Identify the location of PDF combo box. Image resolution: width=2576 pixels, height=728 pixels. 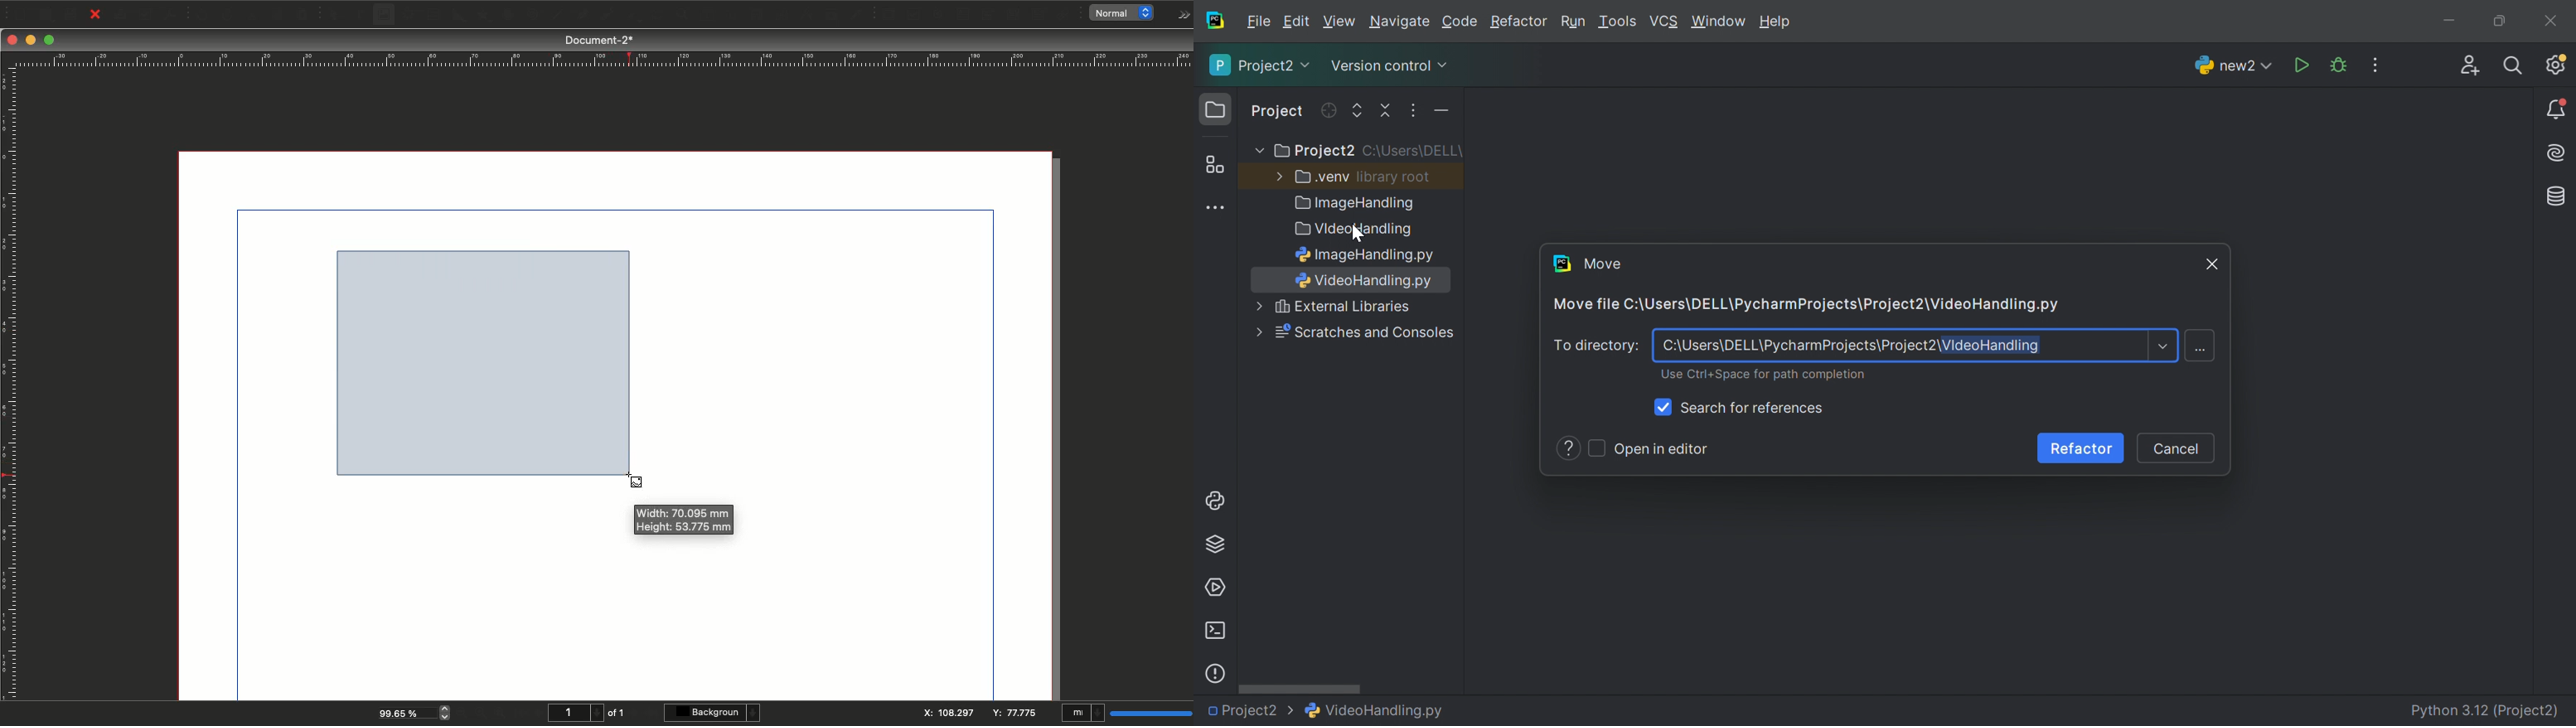
(986, 15).